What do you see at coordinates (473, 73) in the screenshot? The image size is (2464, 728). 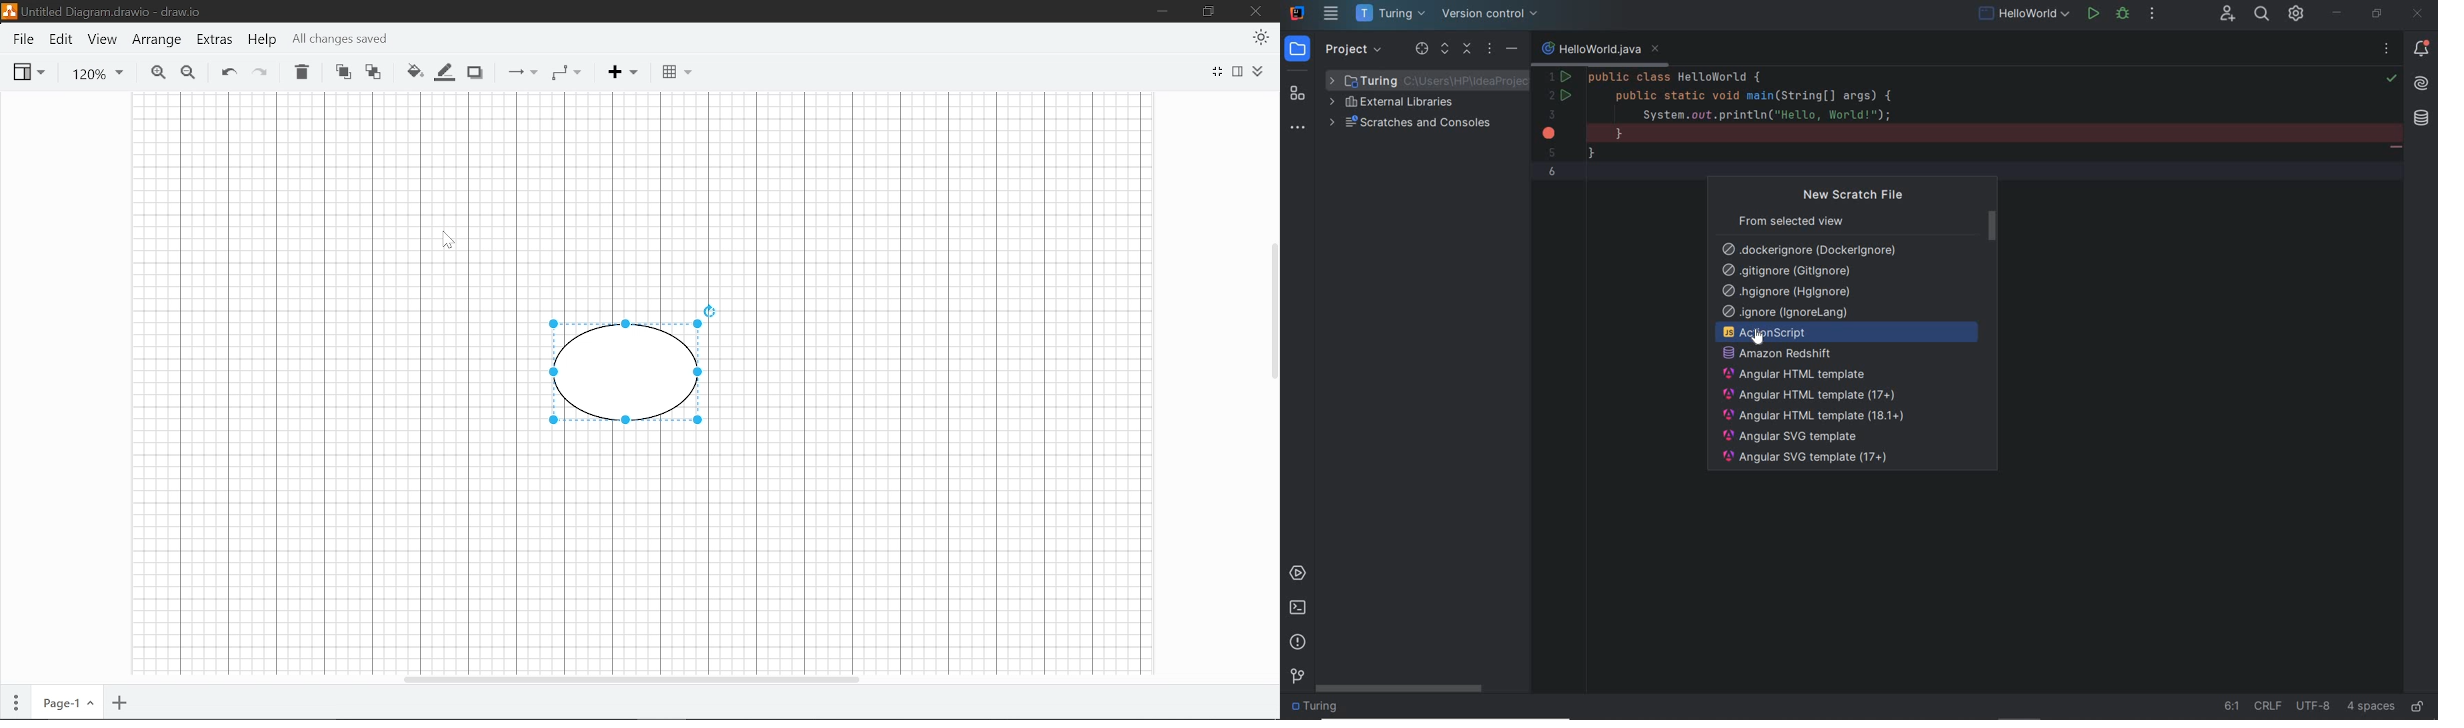 I see `Shadow` at bounding box center [473, 73].